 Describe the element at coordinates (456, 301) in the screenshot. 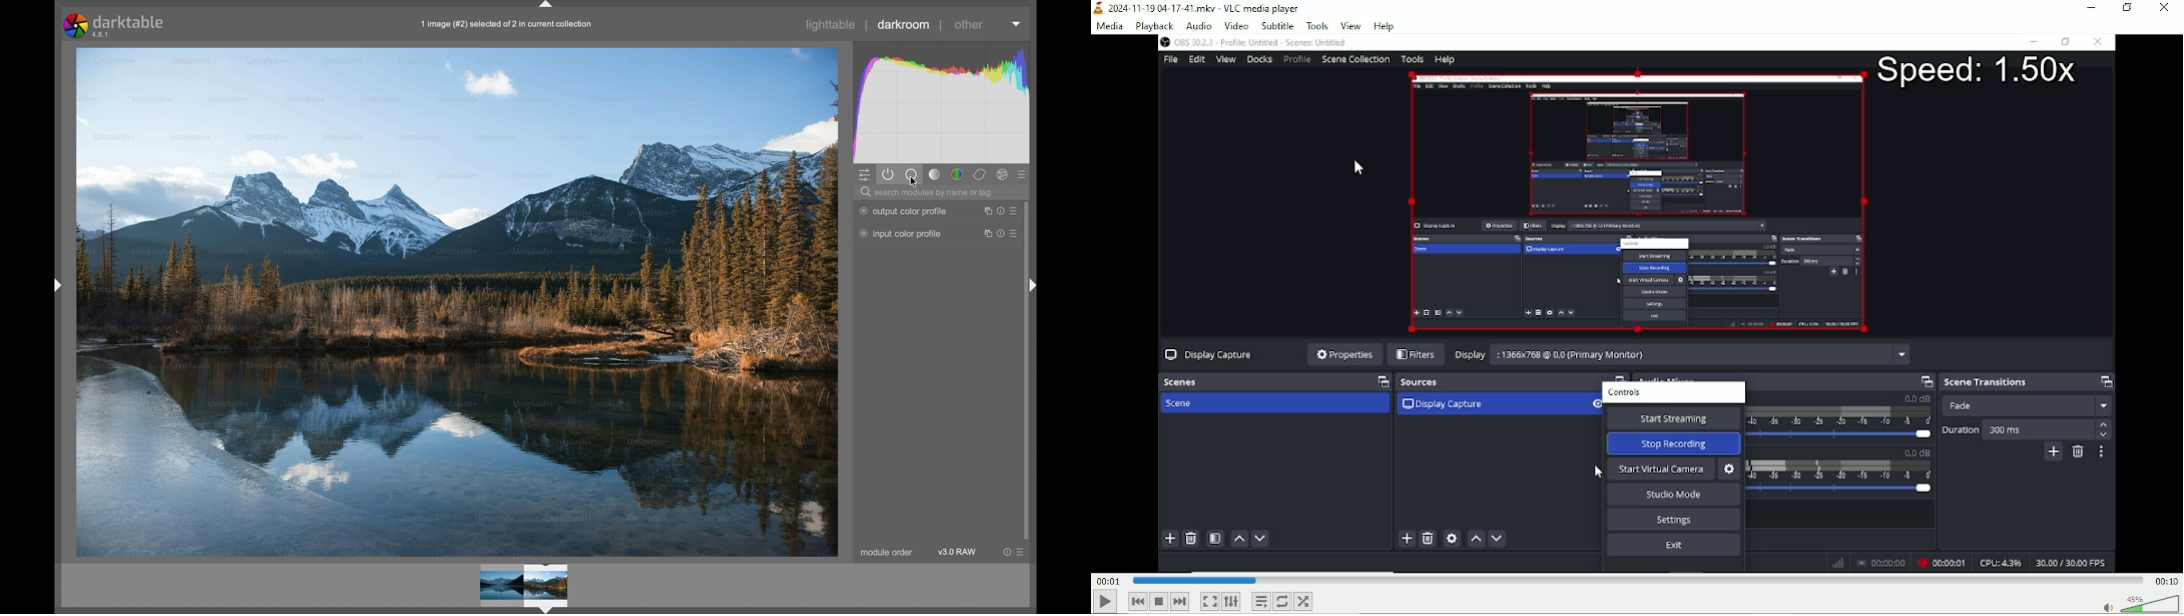

I see `video preview` at that location.